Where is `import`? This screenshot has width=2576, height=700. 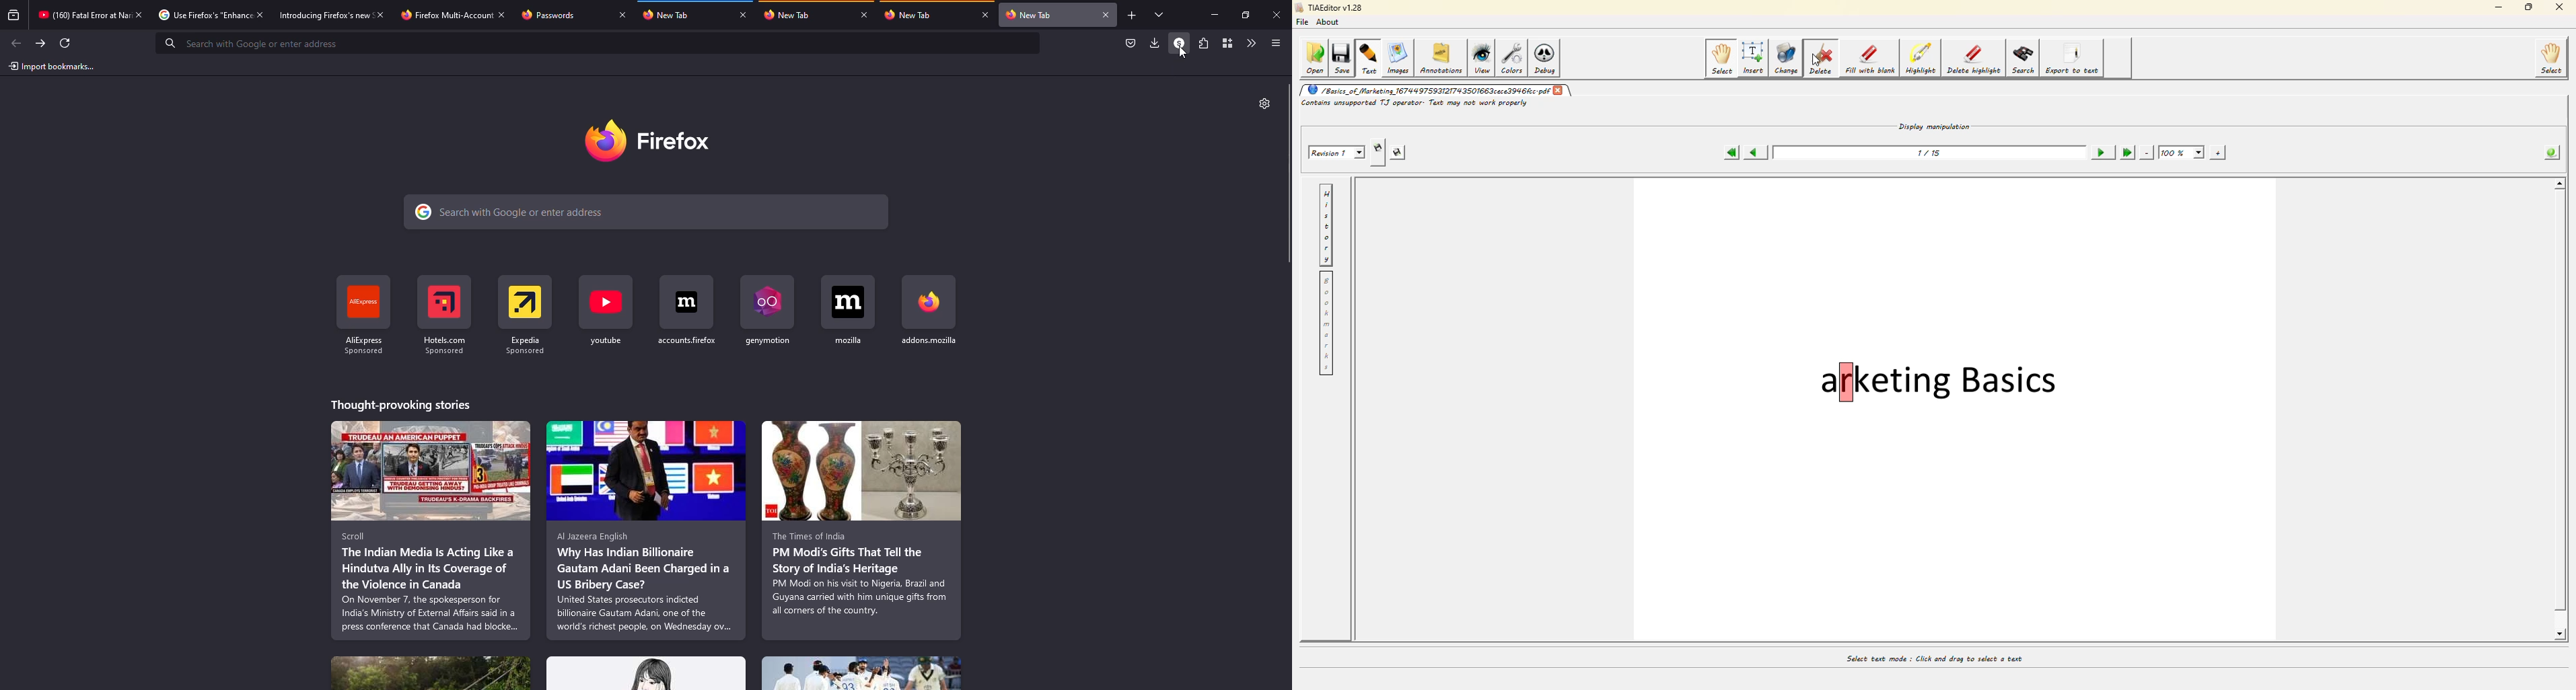 import is located at coordinates (52, 67).